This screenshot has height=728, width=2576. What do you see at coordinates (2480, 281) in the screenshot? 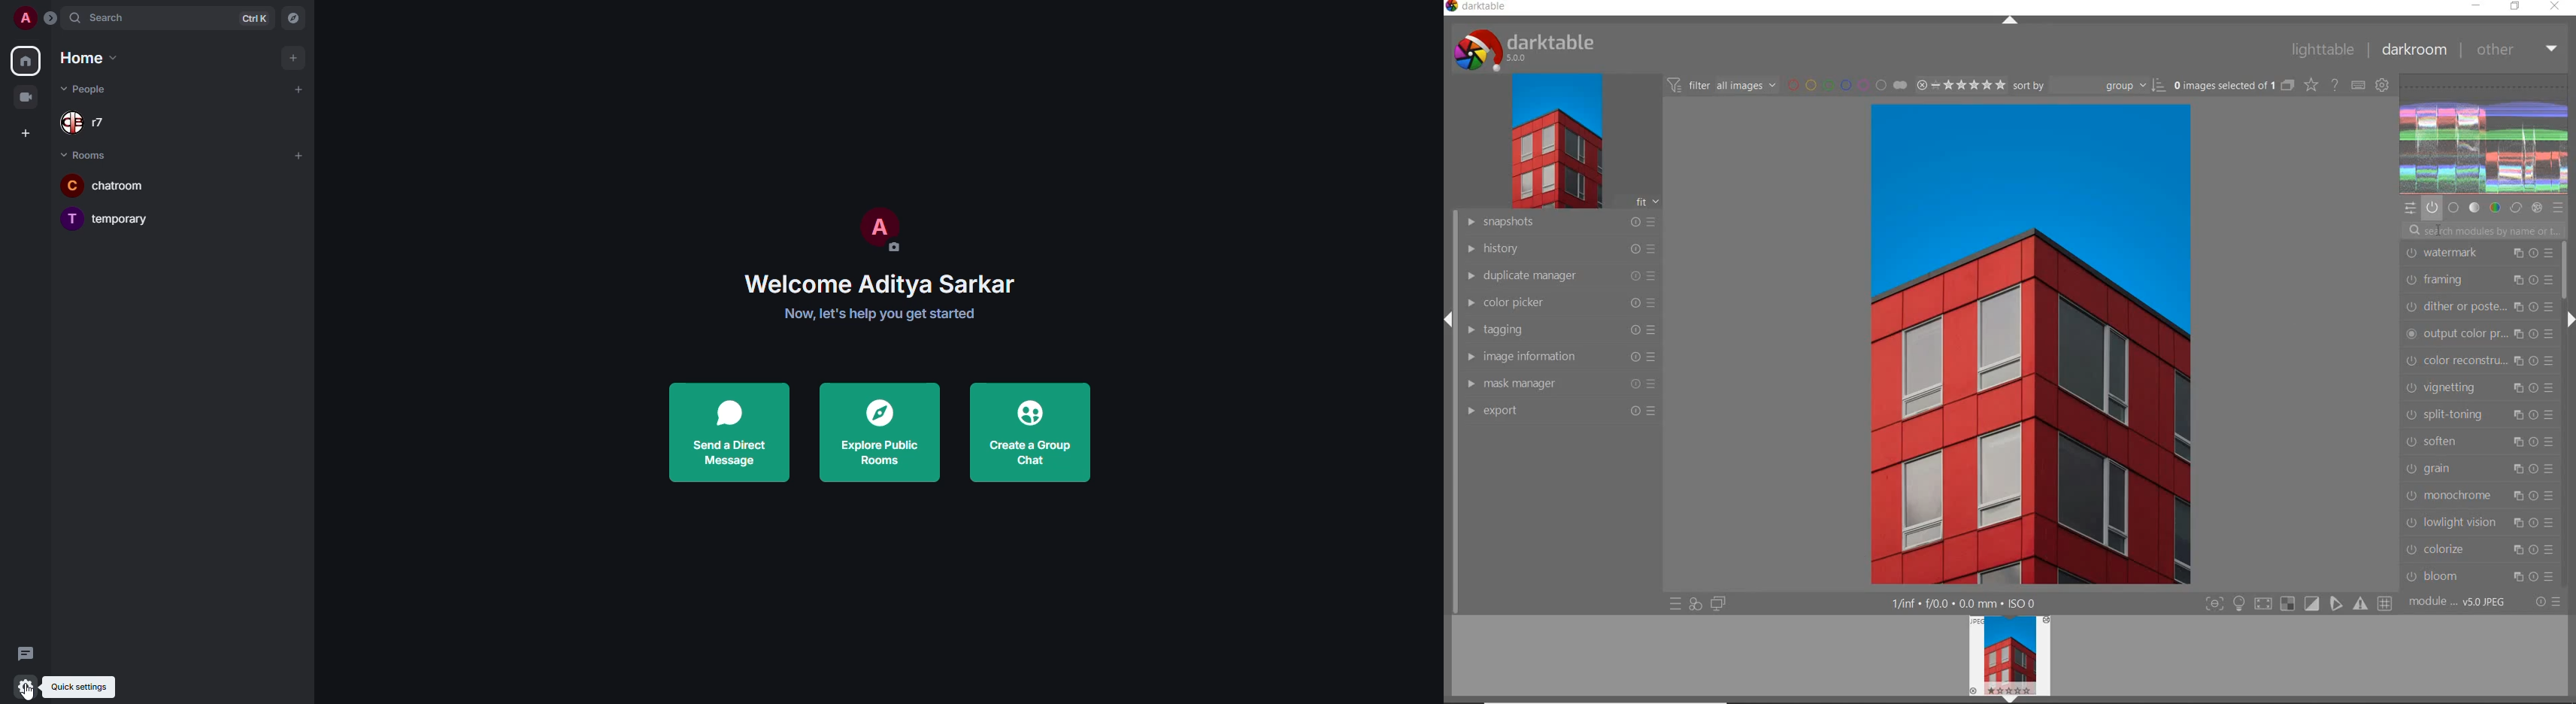
I see `framing` at bounding box center [2480, 281].